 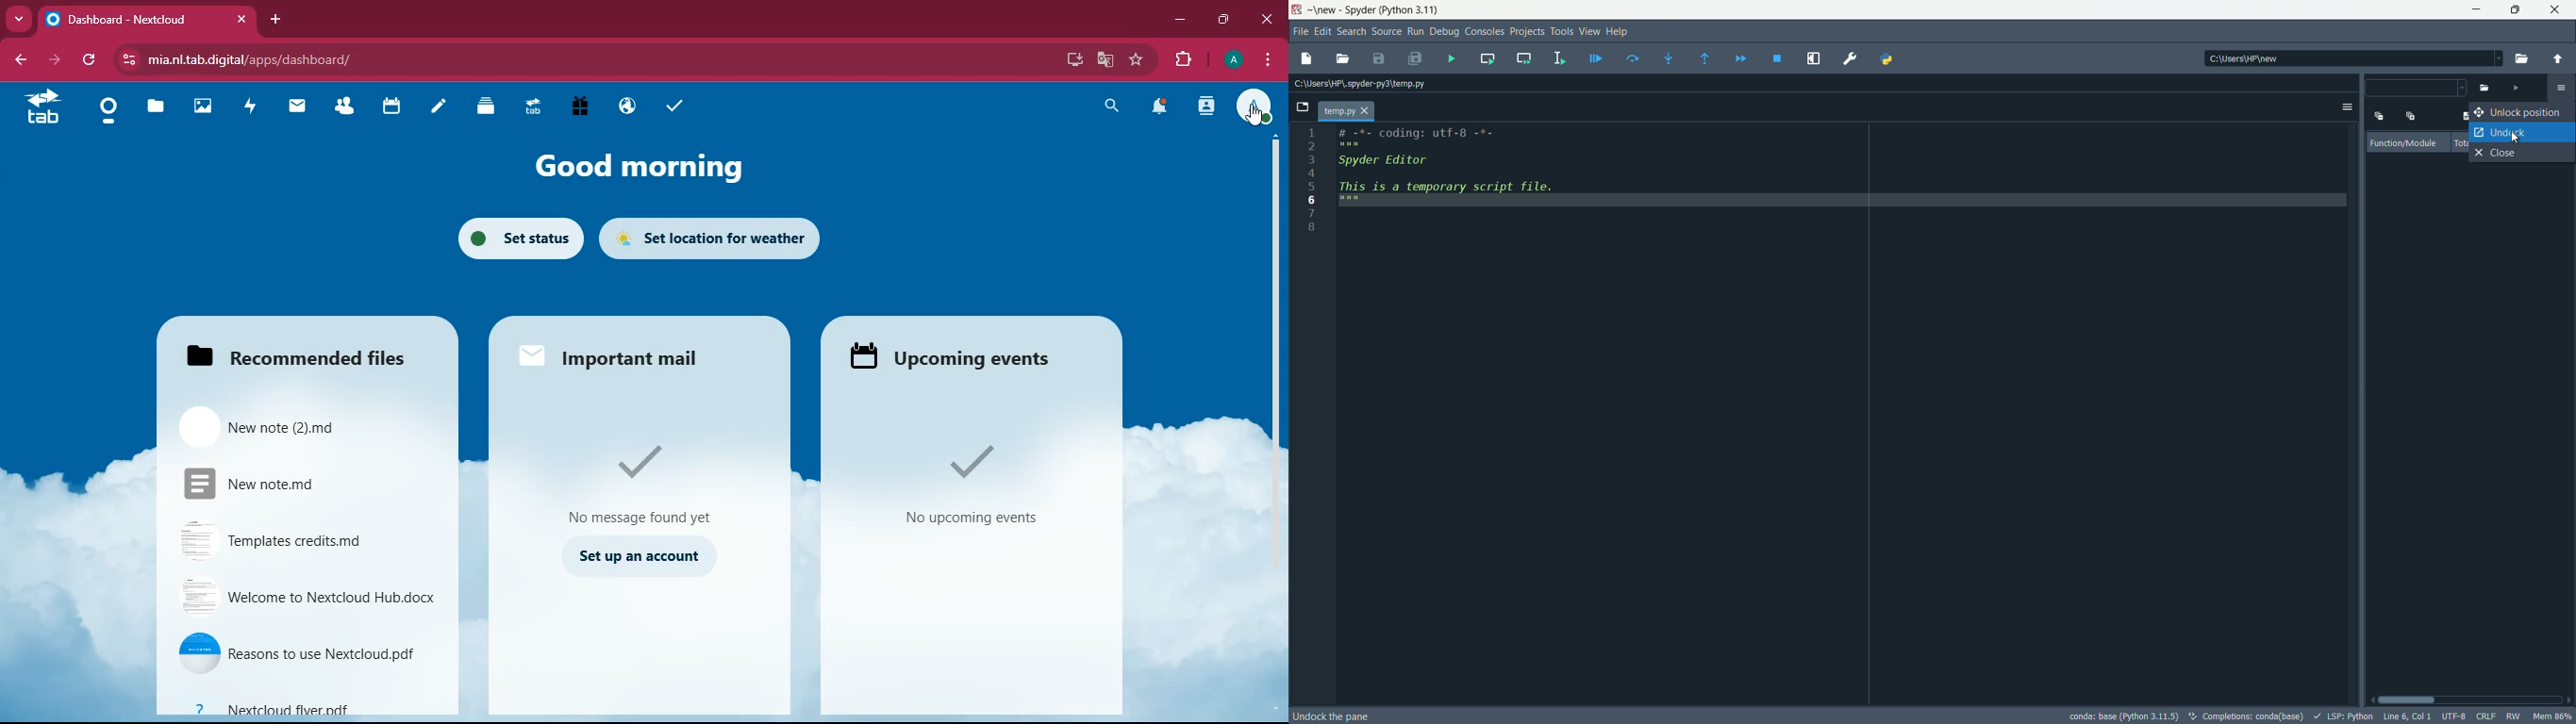 What do you see at coordinates (1113, 107) in the screenshot?
I see `search` at bounding box center [1113, 107].